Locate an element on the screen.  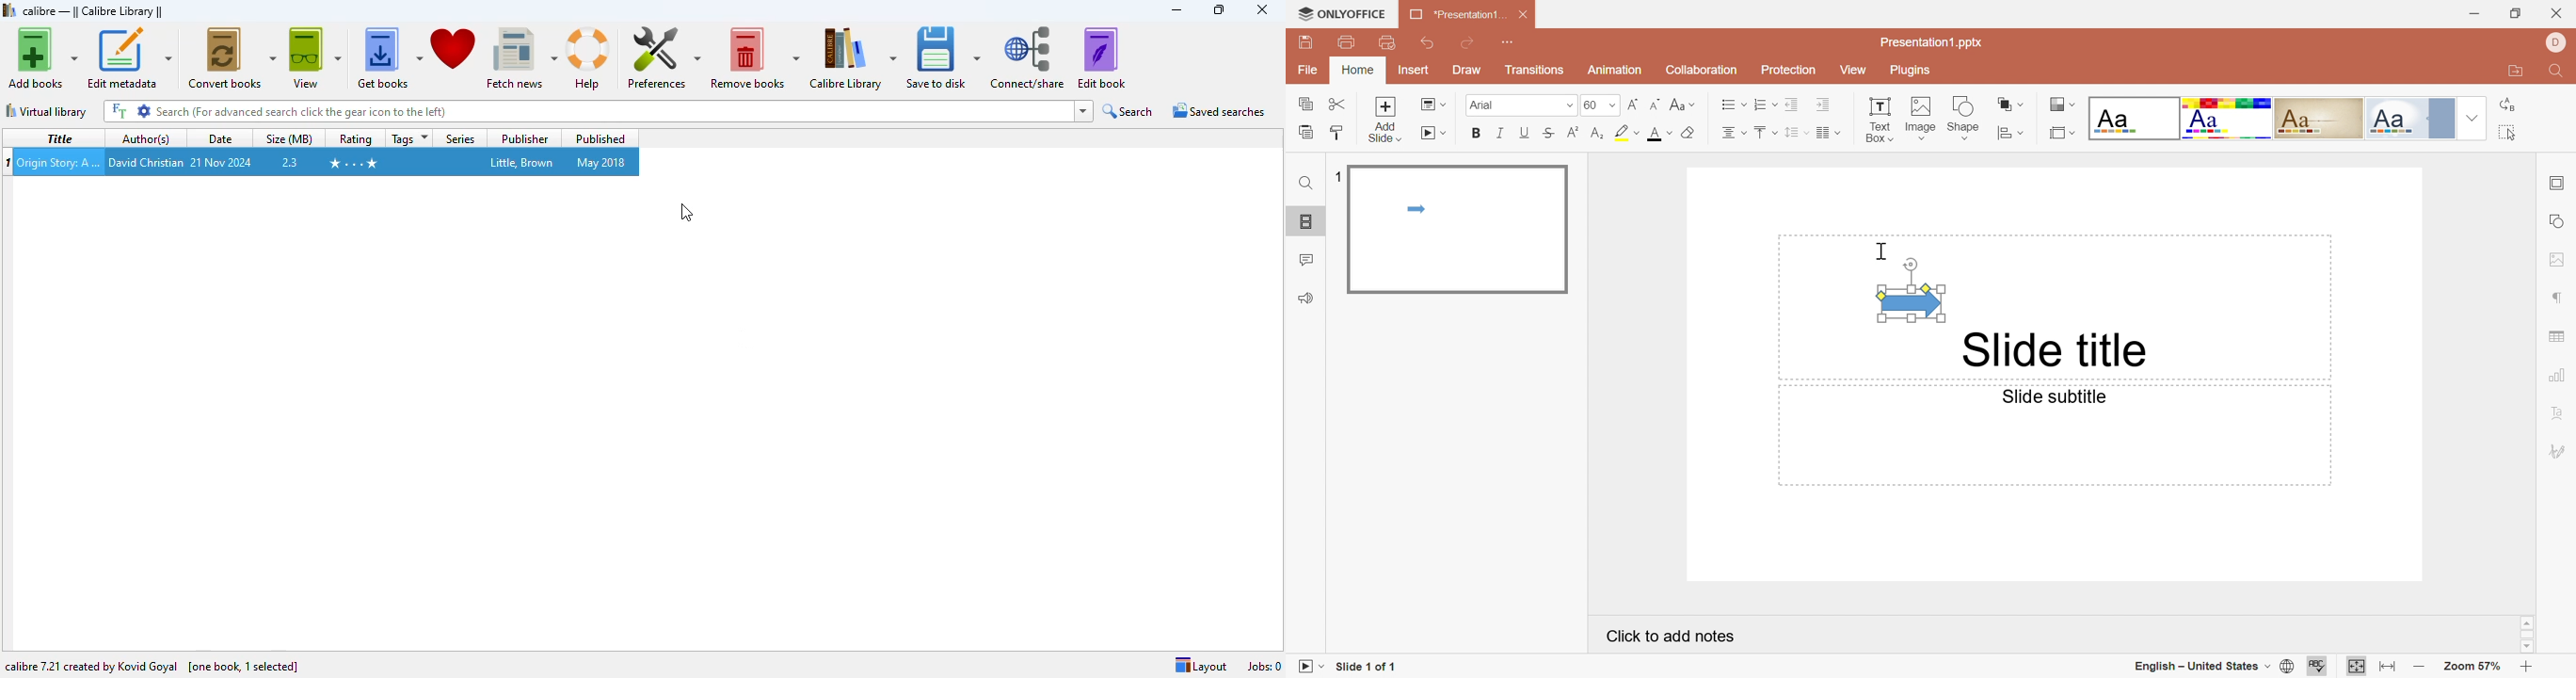
Chart settings is located at coordinates (2559, 376).